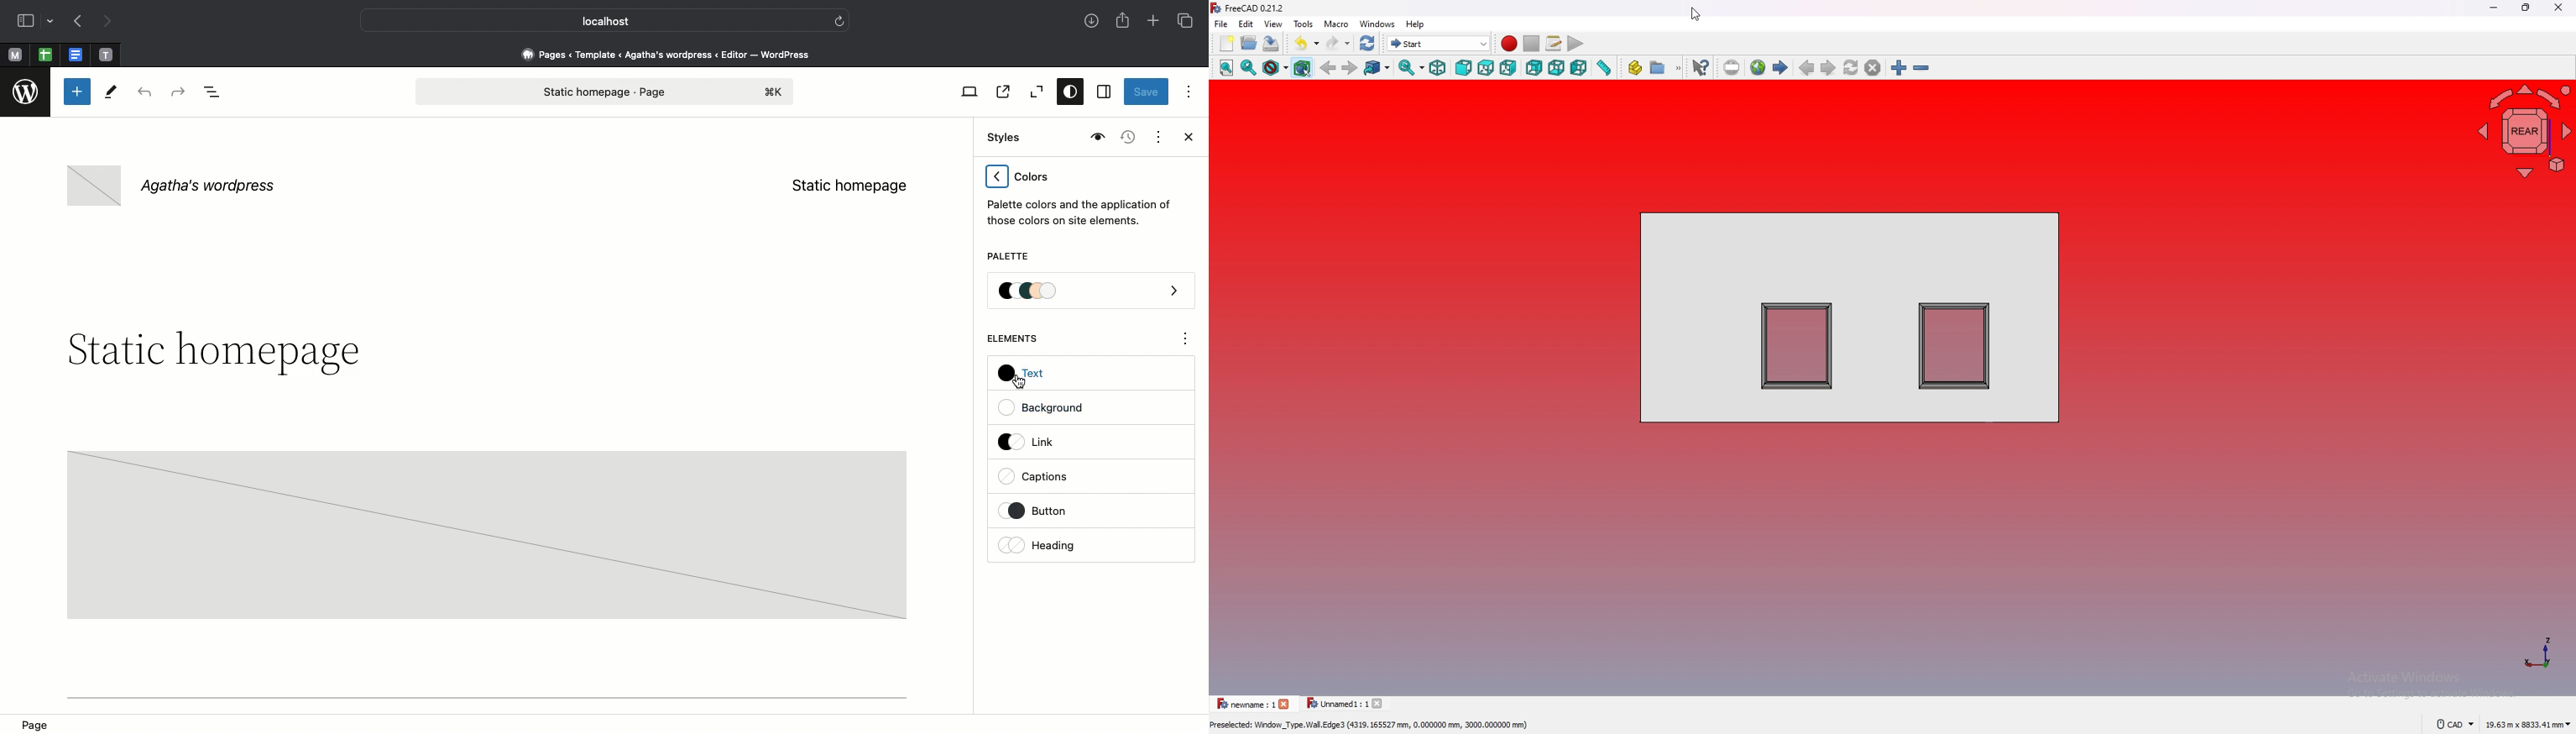  Describe the element at coordinates (1439, 43) in the screenshot. I see `change workbench` at that location.